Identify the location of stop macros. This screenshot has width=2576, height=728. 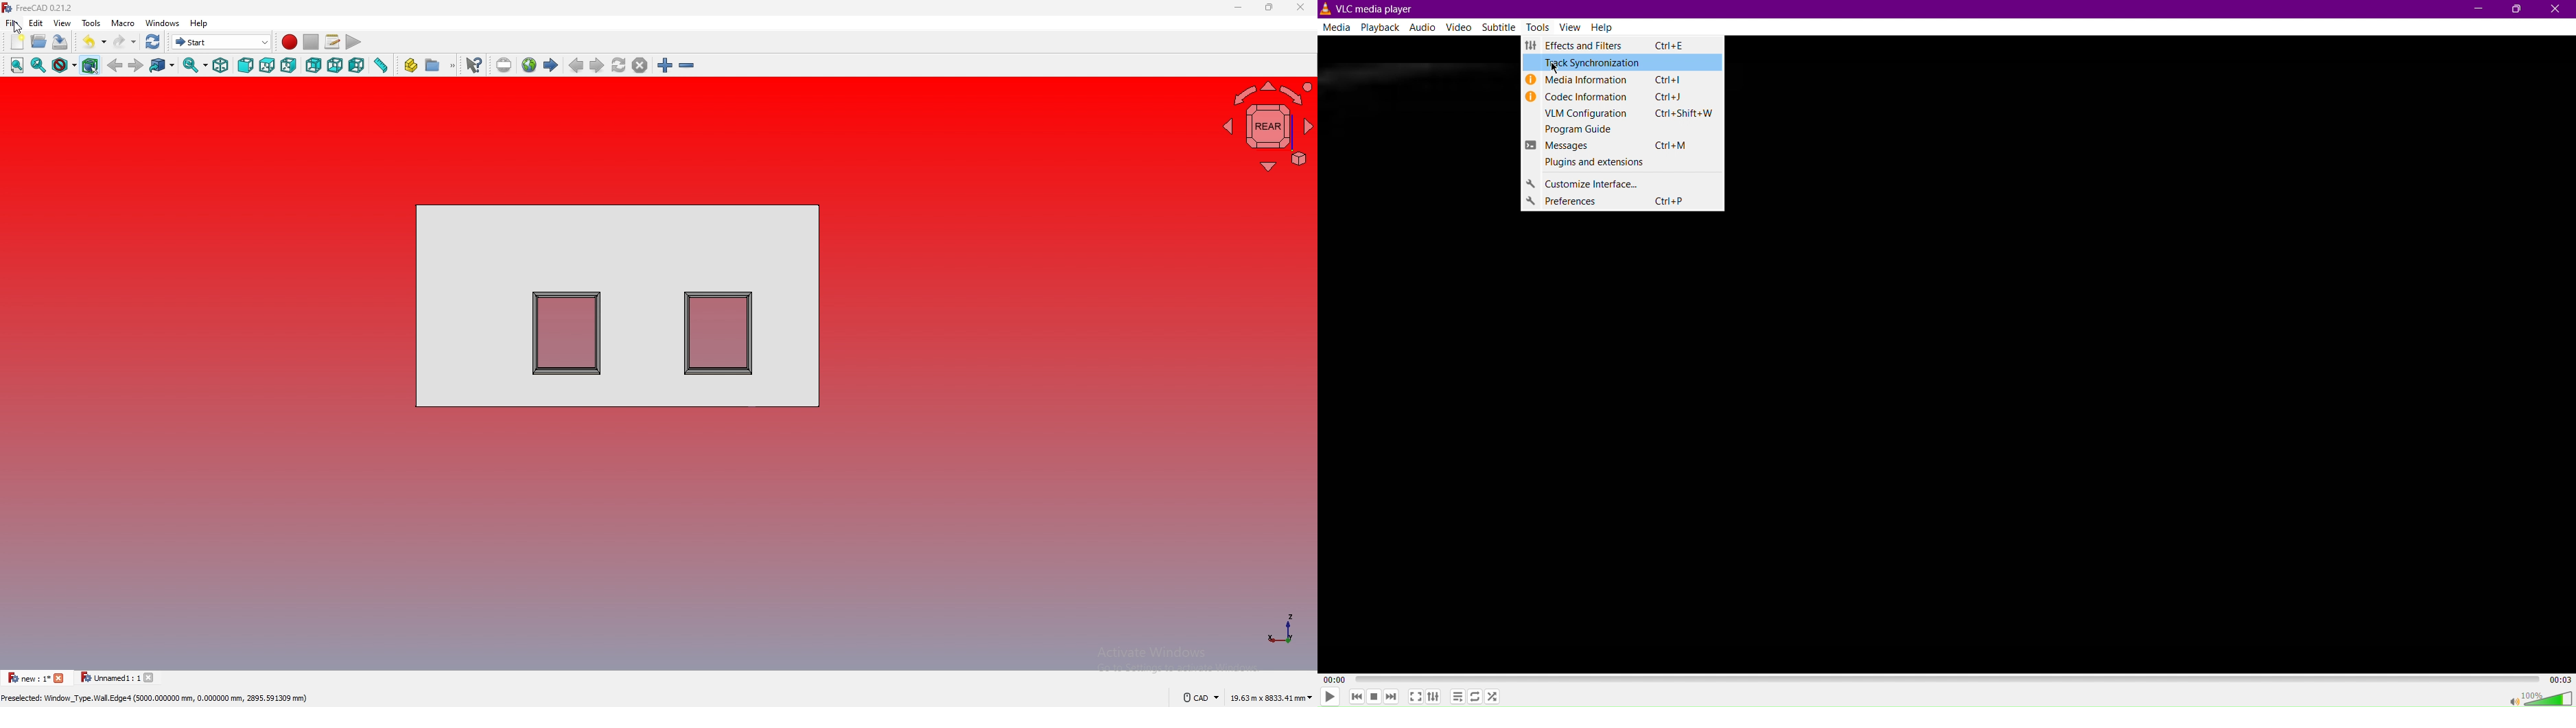
(311, 42).